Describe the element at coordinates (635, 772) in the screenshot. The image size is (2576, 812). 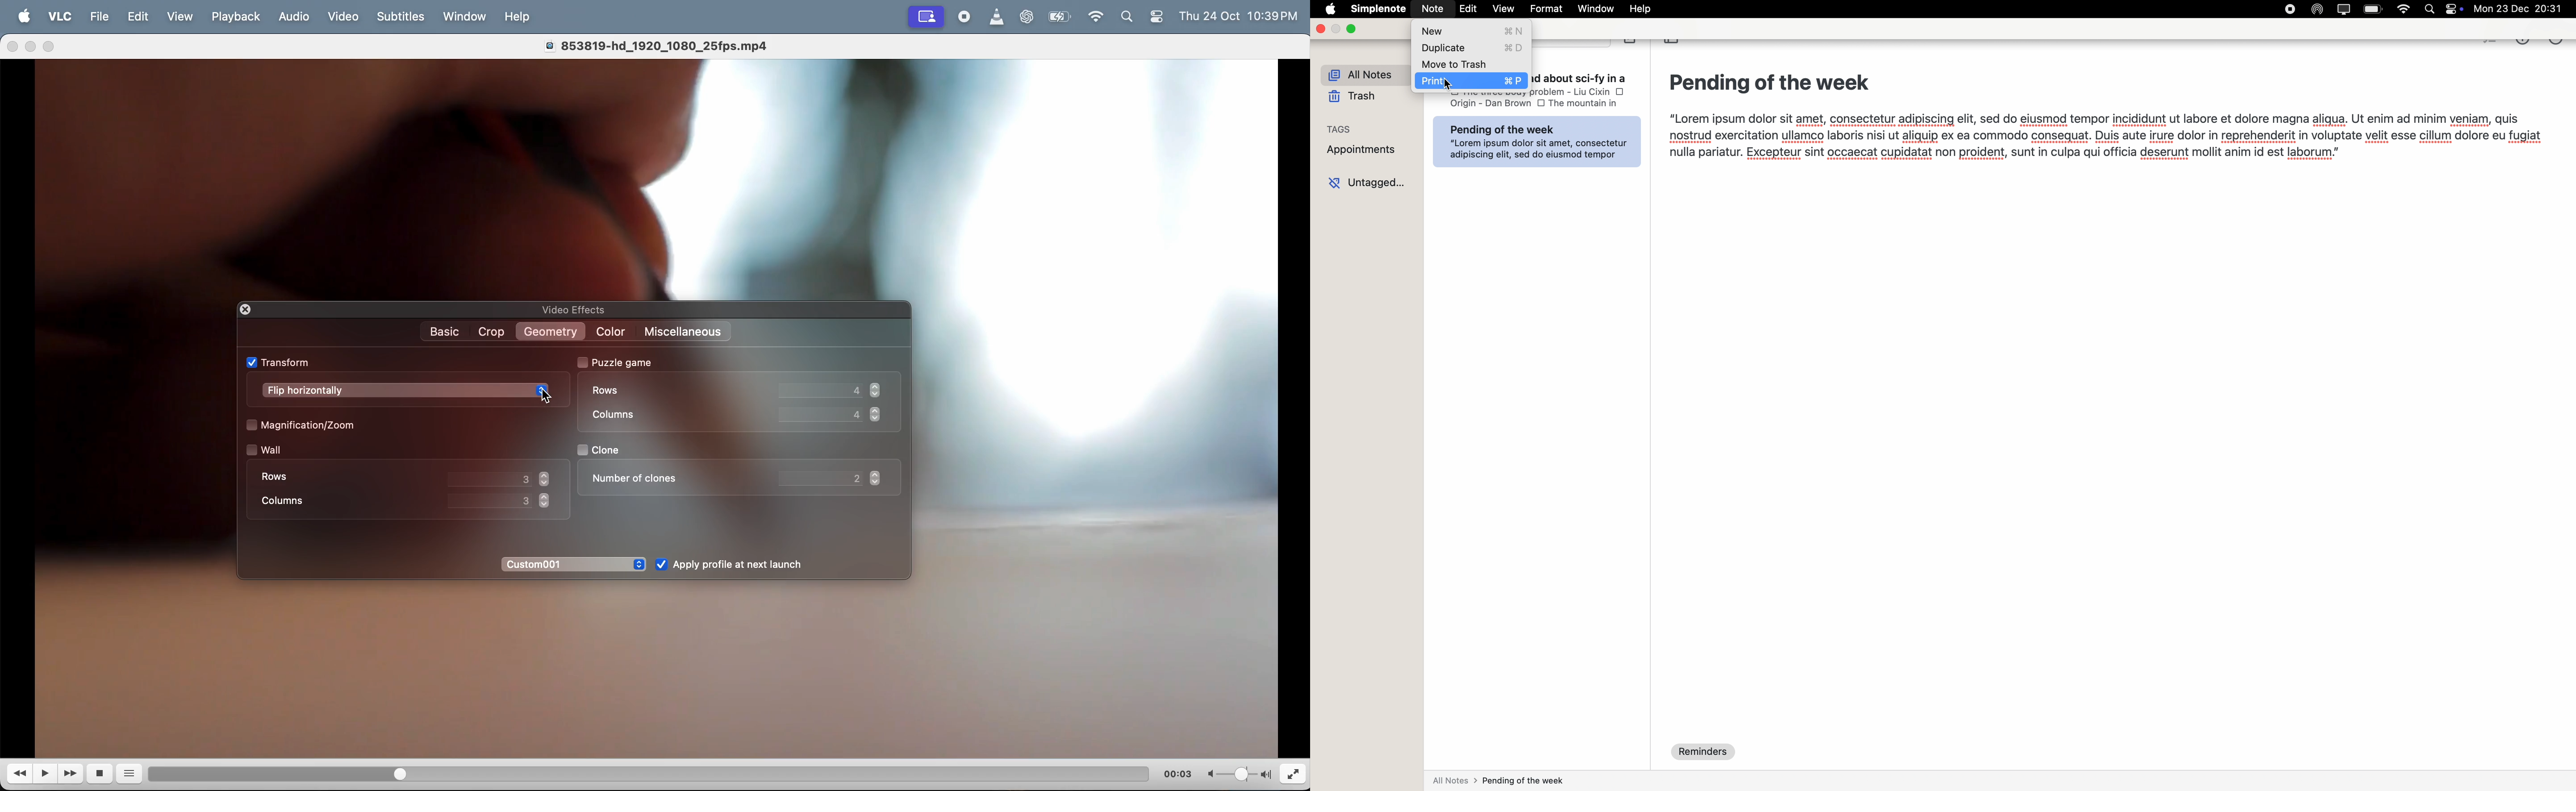
I see `duration` at that location.